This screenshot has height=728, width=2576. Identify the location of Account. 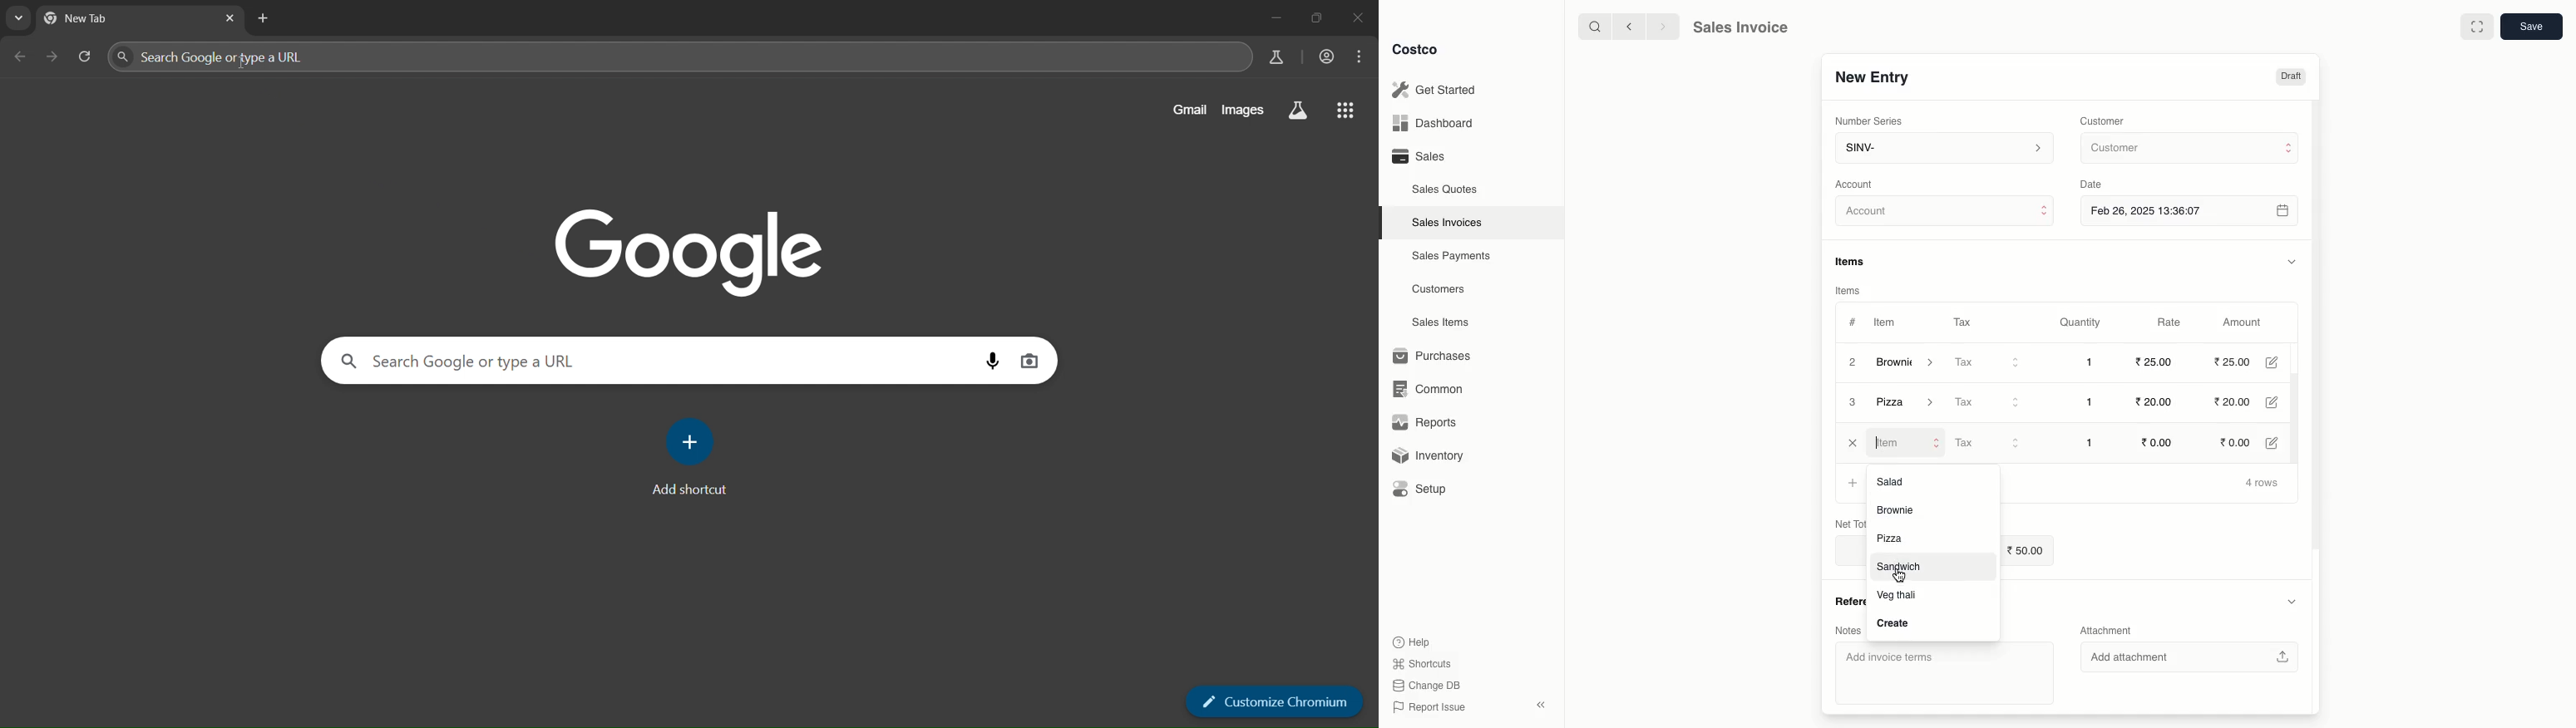
(1946, 214).